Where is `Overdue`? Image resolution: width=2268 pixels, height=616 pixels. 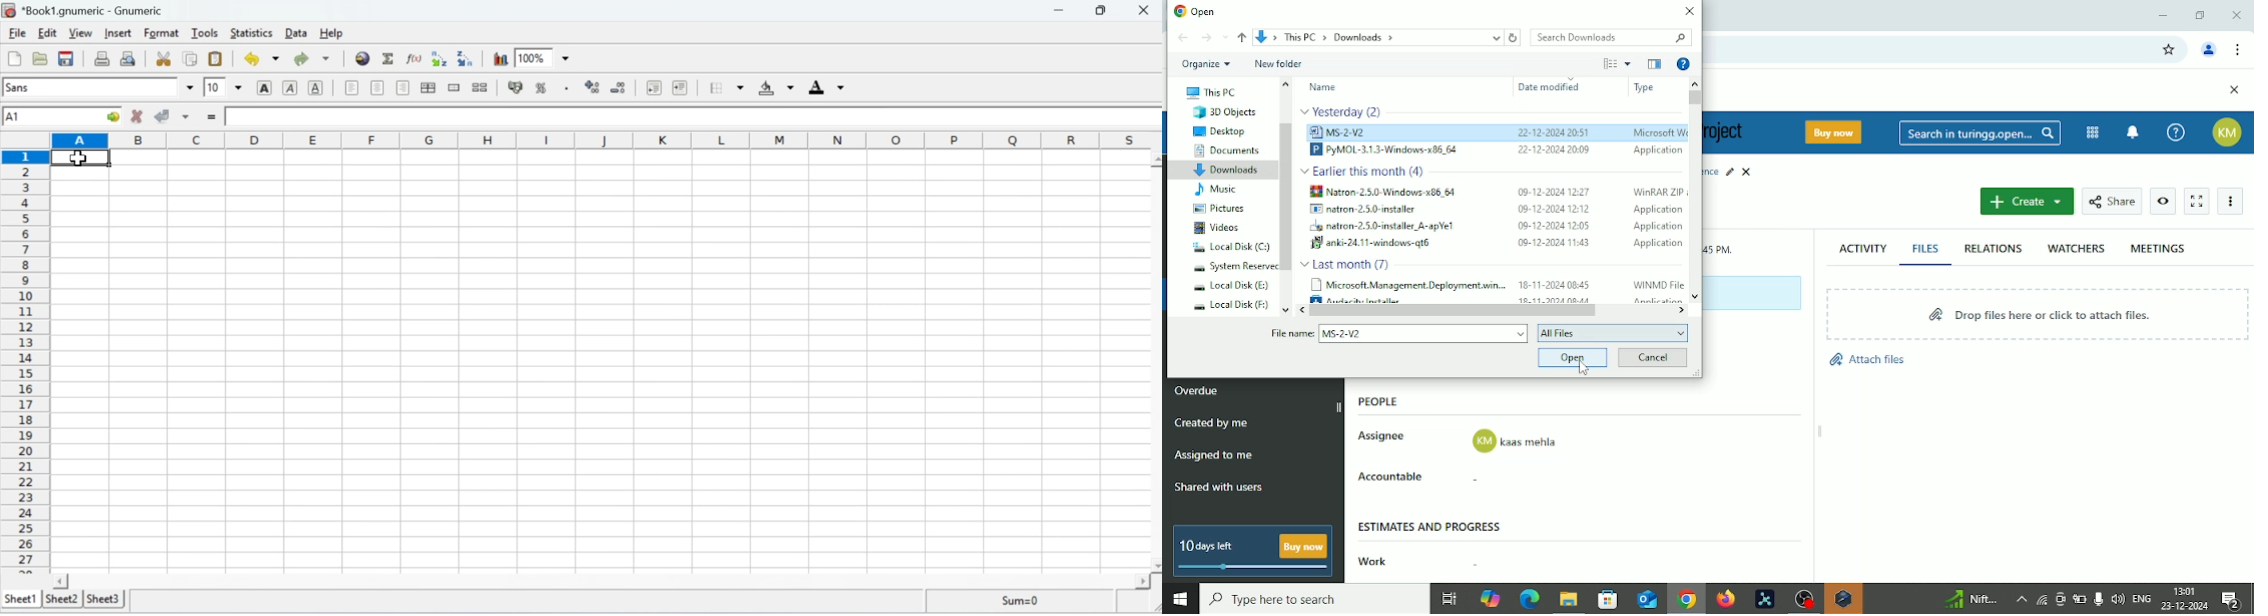 Overdue is located at coordinates (1199, 391).